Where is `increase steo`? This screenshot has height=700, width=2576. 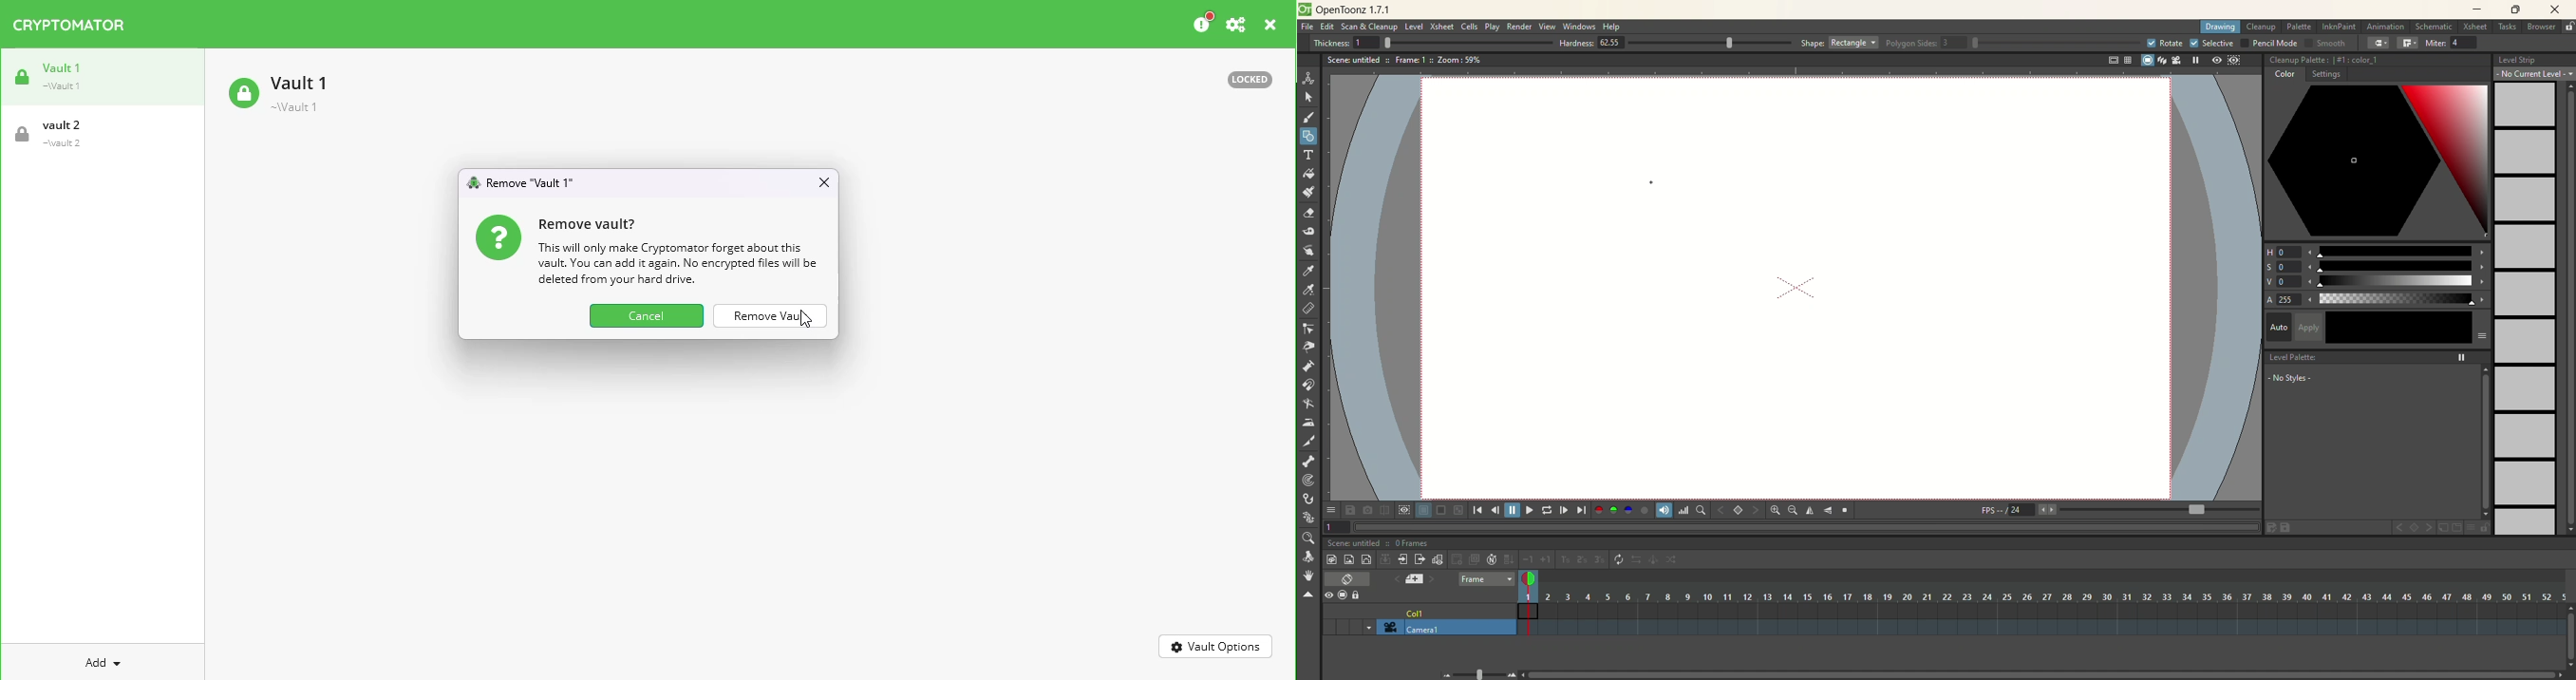
increase steo is located at coordinates (1548, 559).